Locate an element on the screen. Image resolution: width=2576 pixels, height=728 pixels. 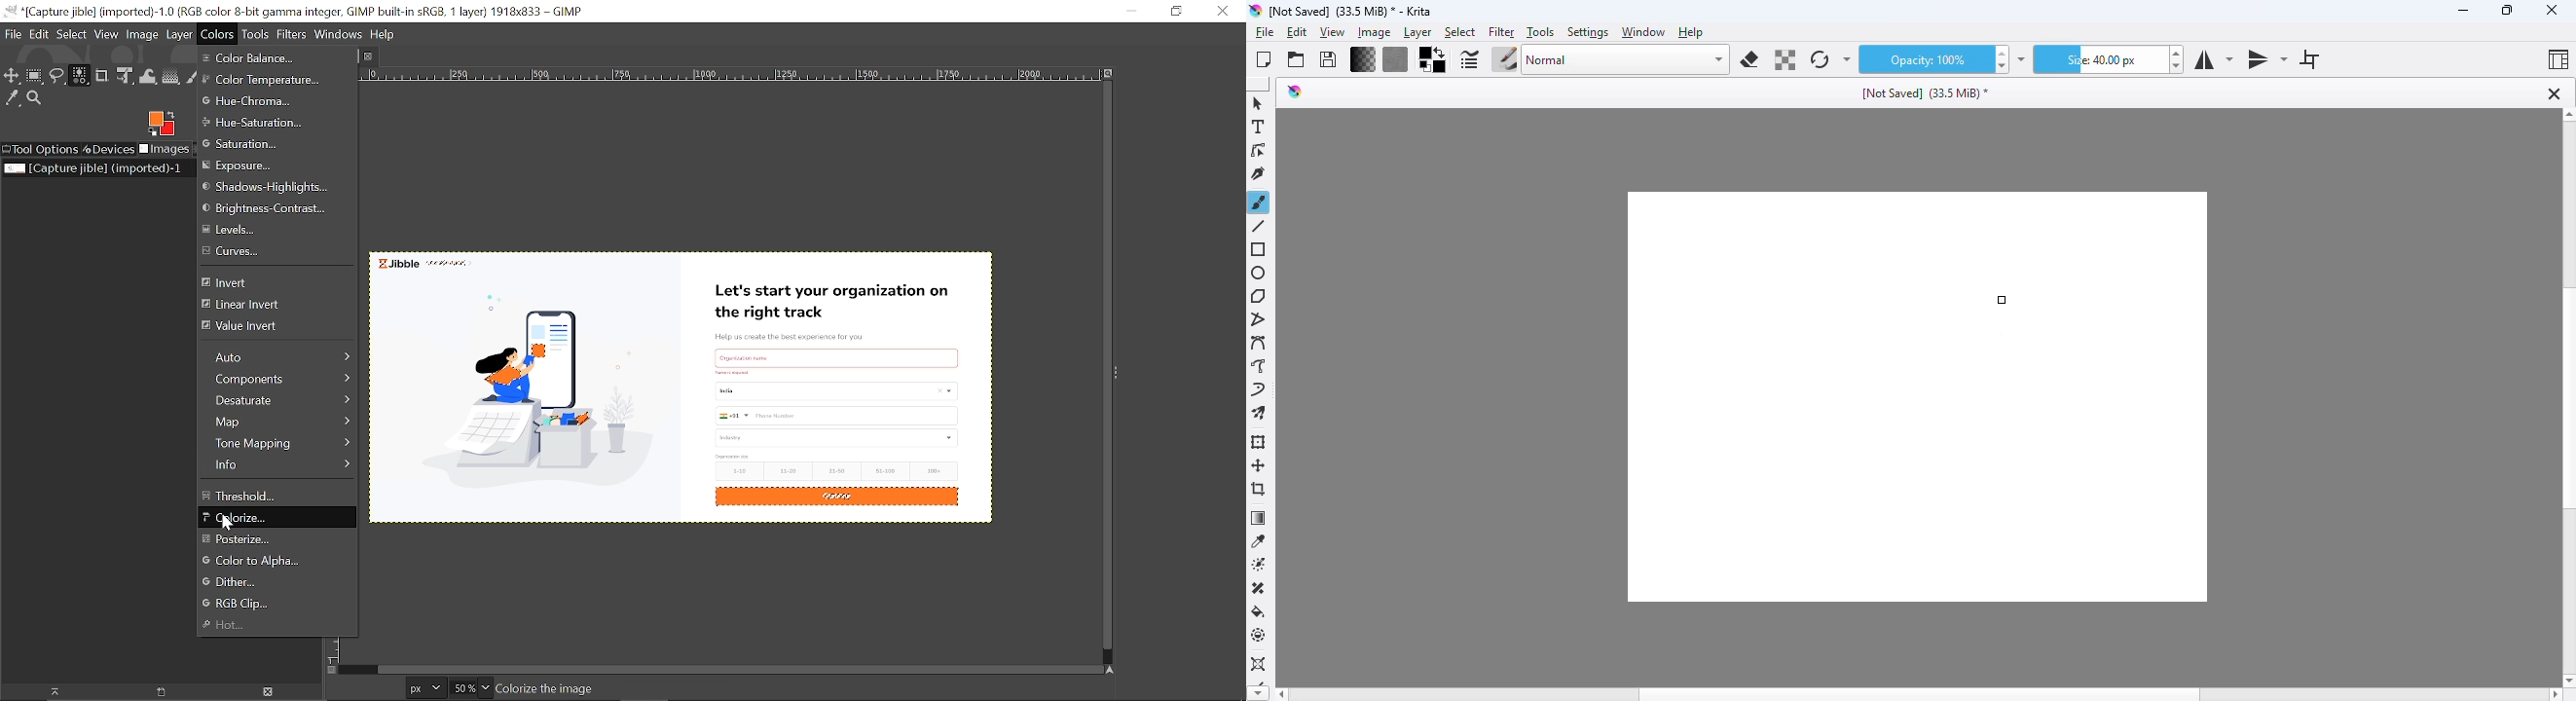
layer is located at coordinates (1417, 32).